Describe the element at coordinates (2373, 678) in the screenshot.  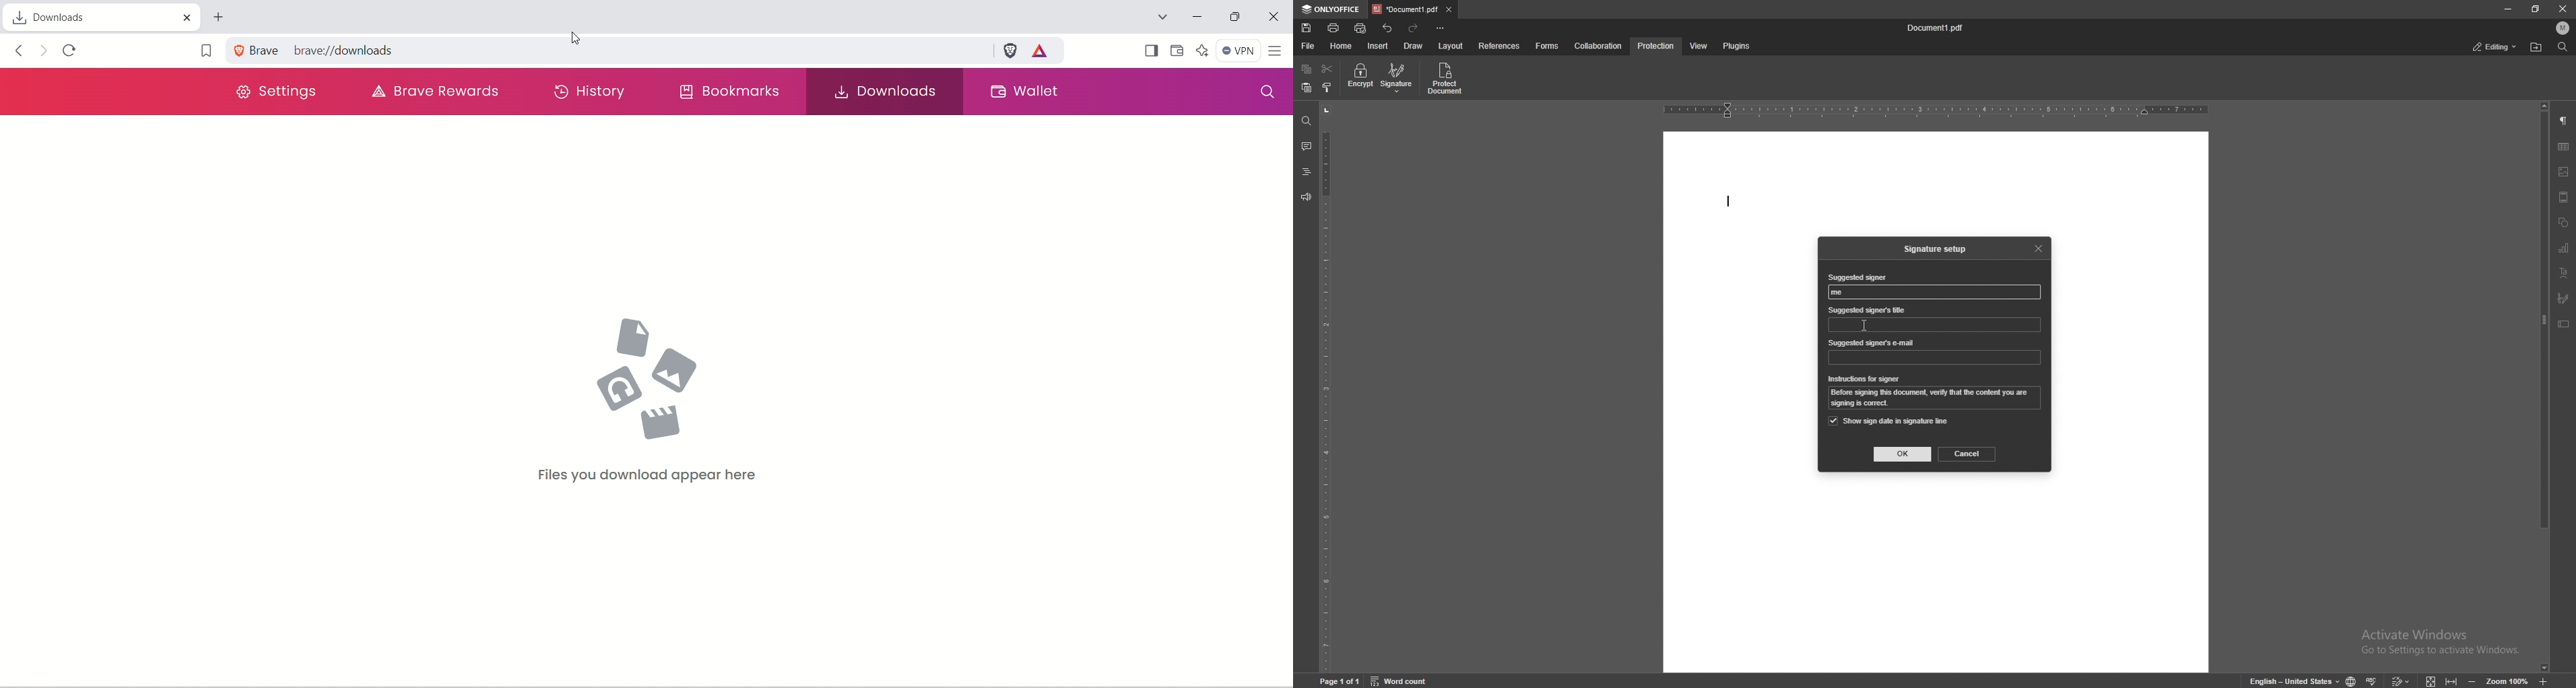
I see `spell check` at that location.